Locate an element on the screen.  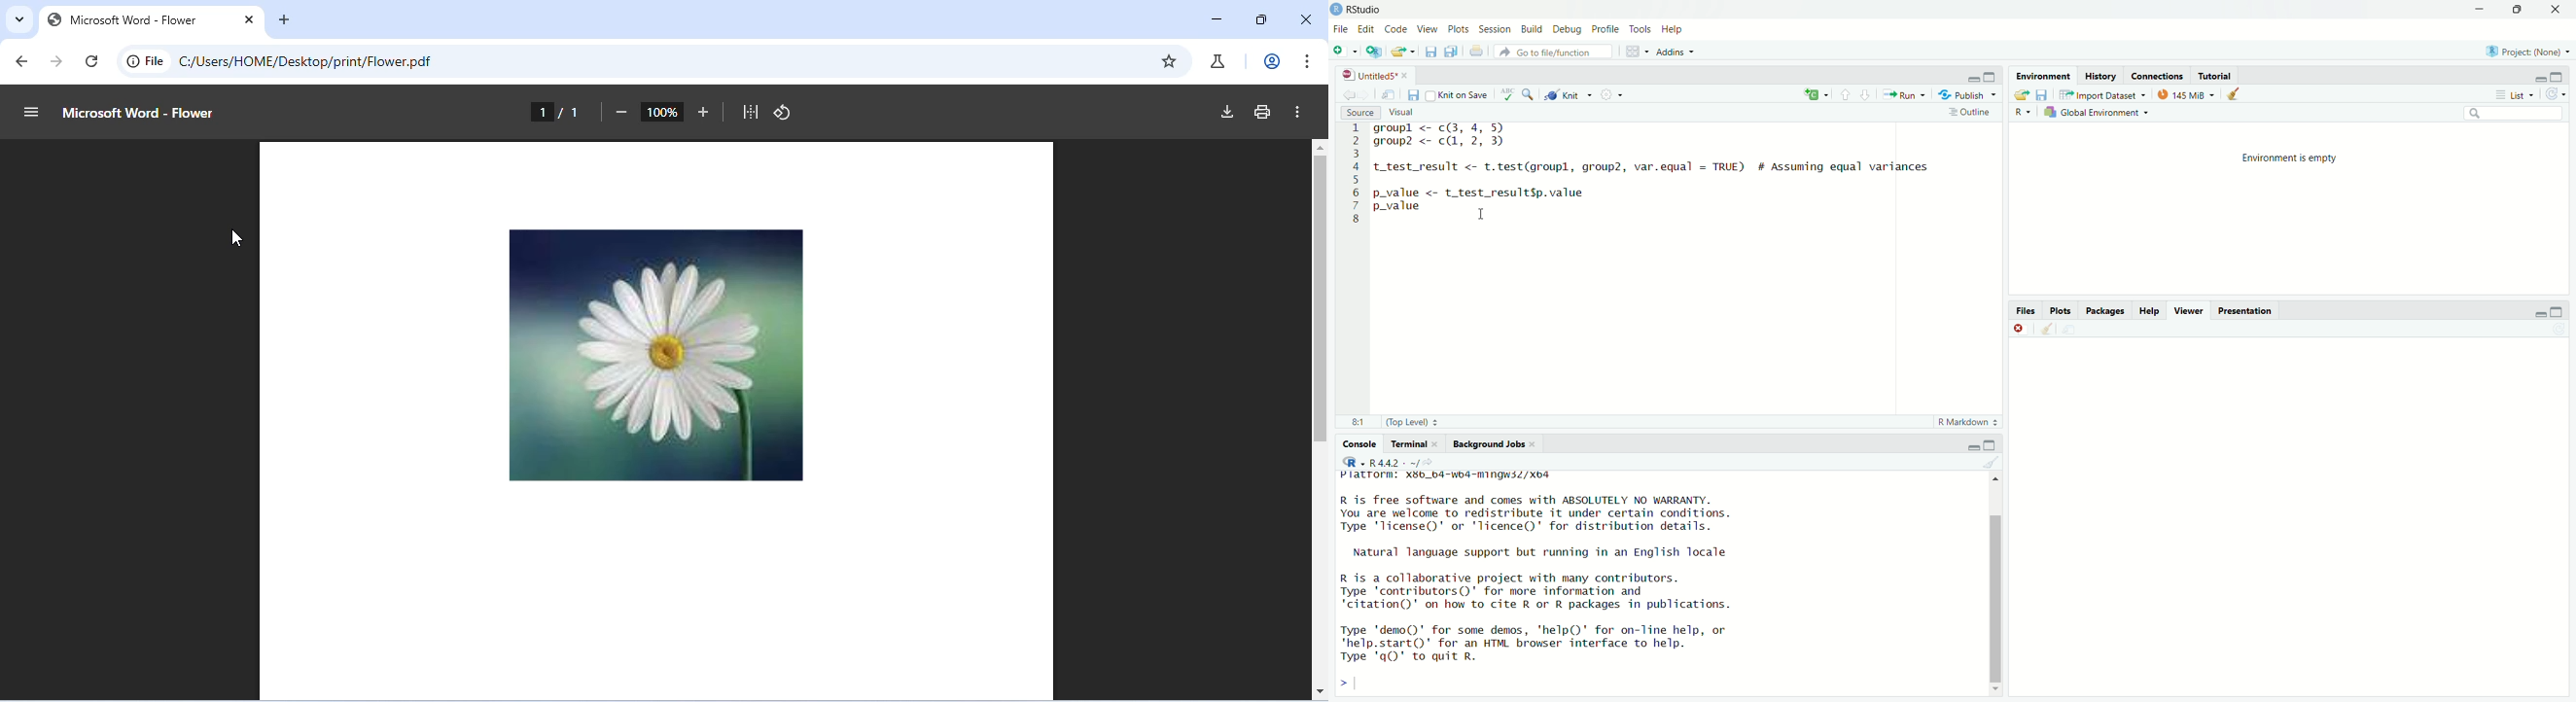
workspace panes is located at coordinates (1632, 50).